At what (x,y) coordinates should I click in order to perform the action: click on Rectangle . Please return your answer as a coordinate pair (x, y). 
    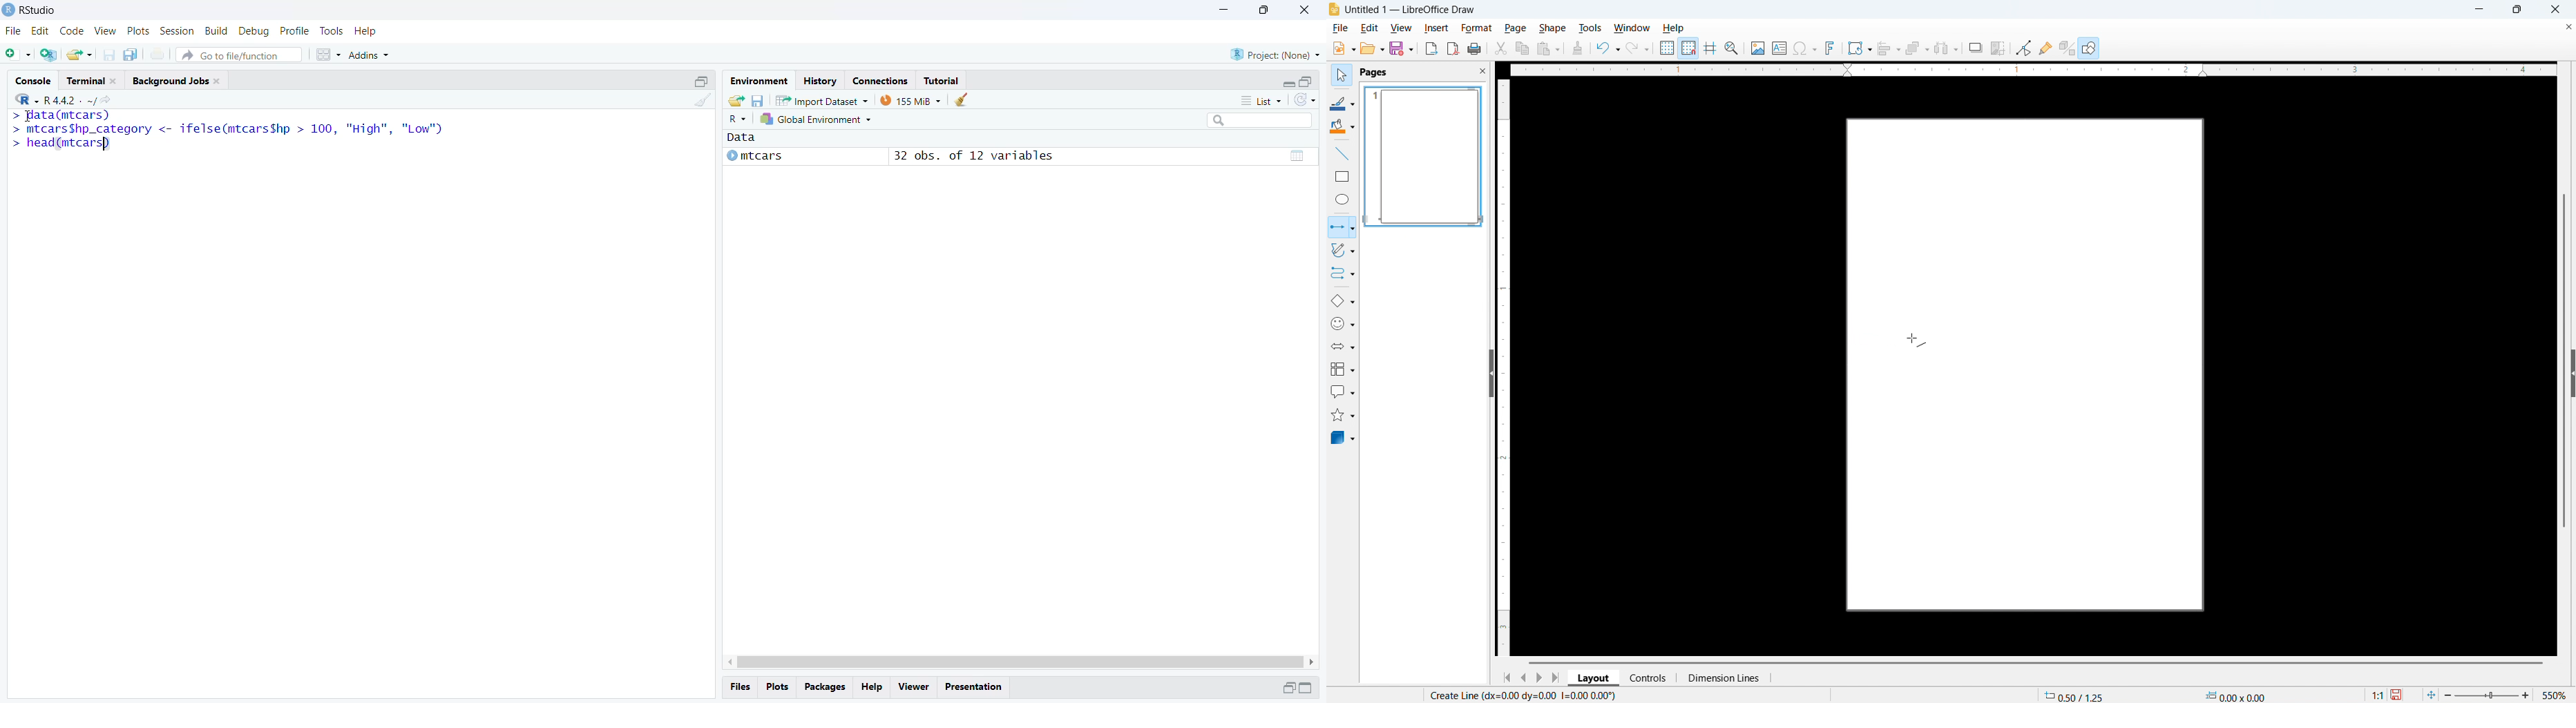
    Looking at the image, I should click on (1343, 176).